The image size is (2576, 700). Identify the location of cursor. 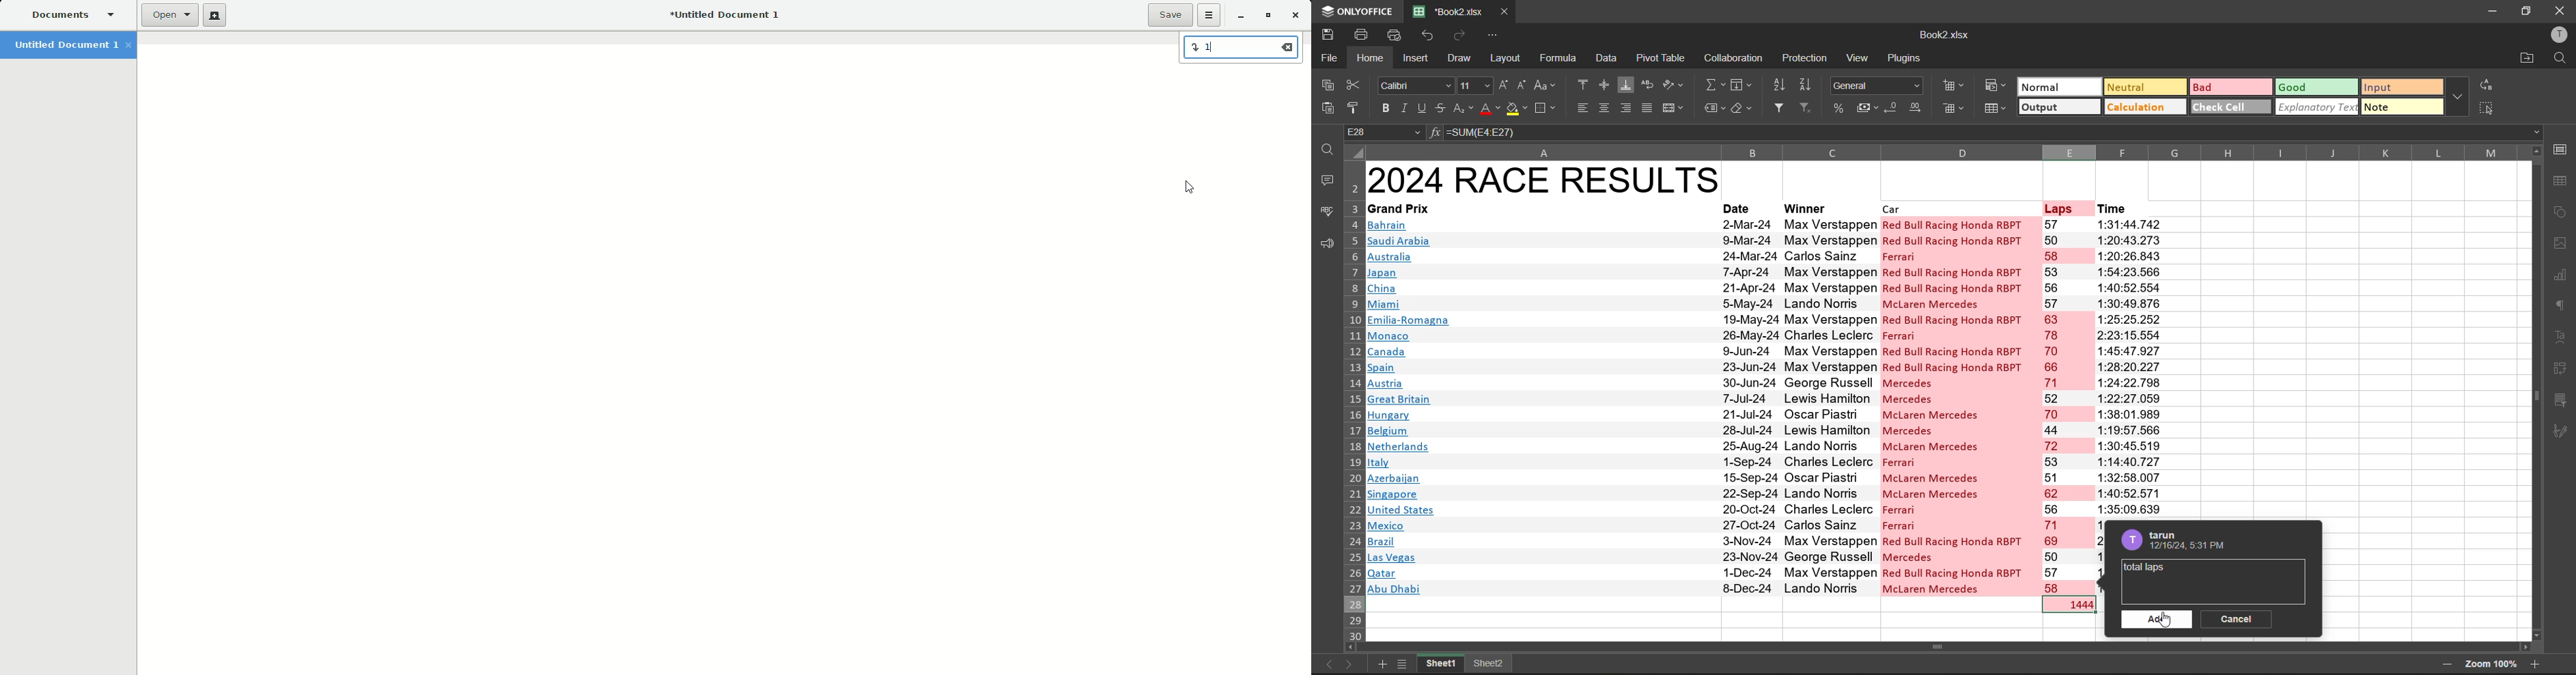
(2170, 623).